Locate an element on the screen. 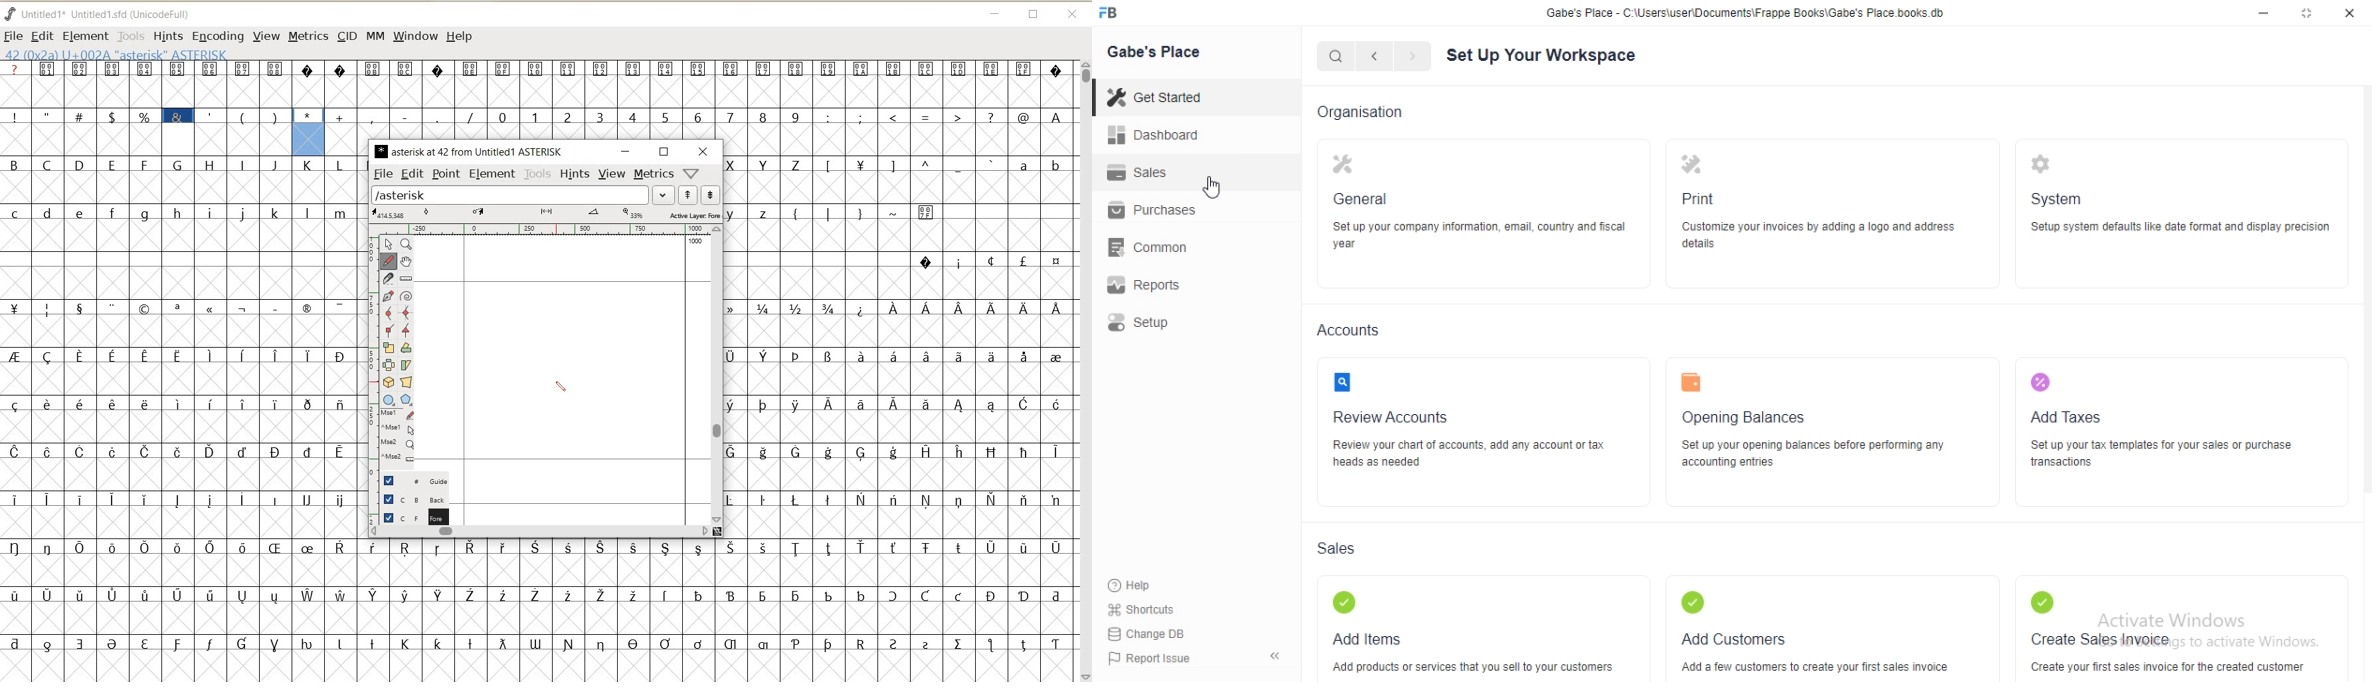 The image size is (2380, 700). POINT is located at coordinates (447, 174).